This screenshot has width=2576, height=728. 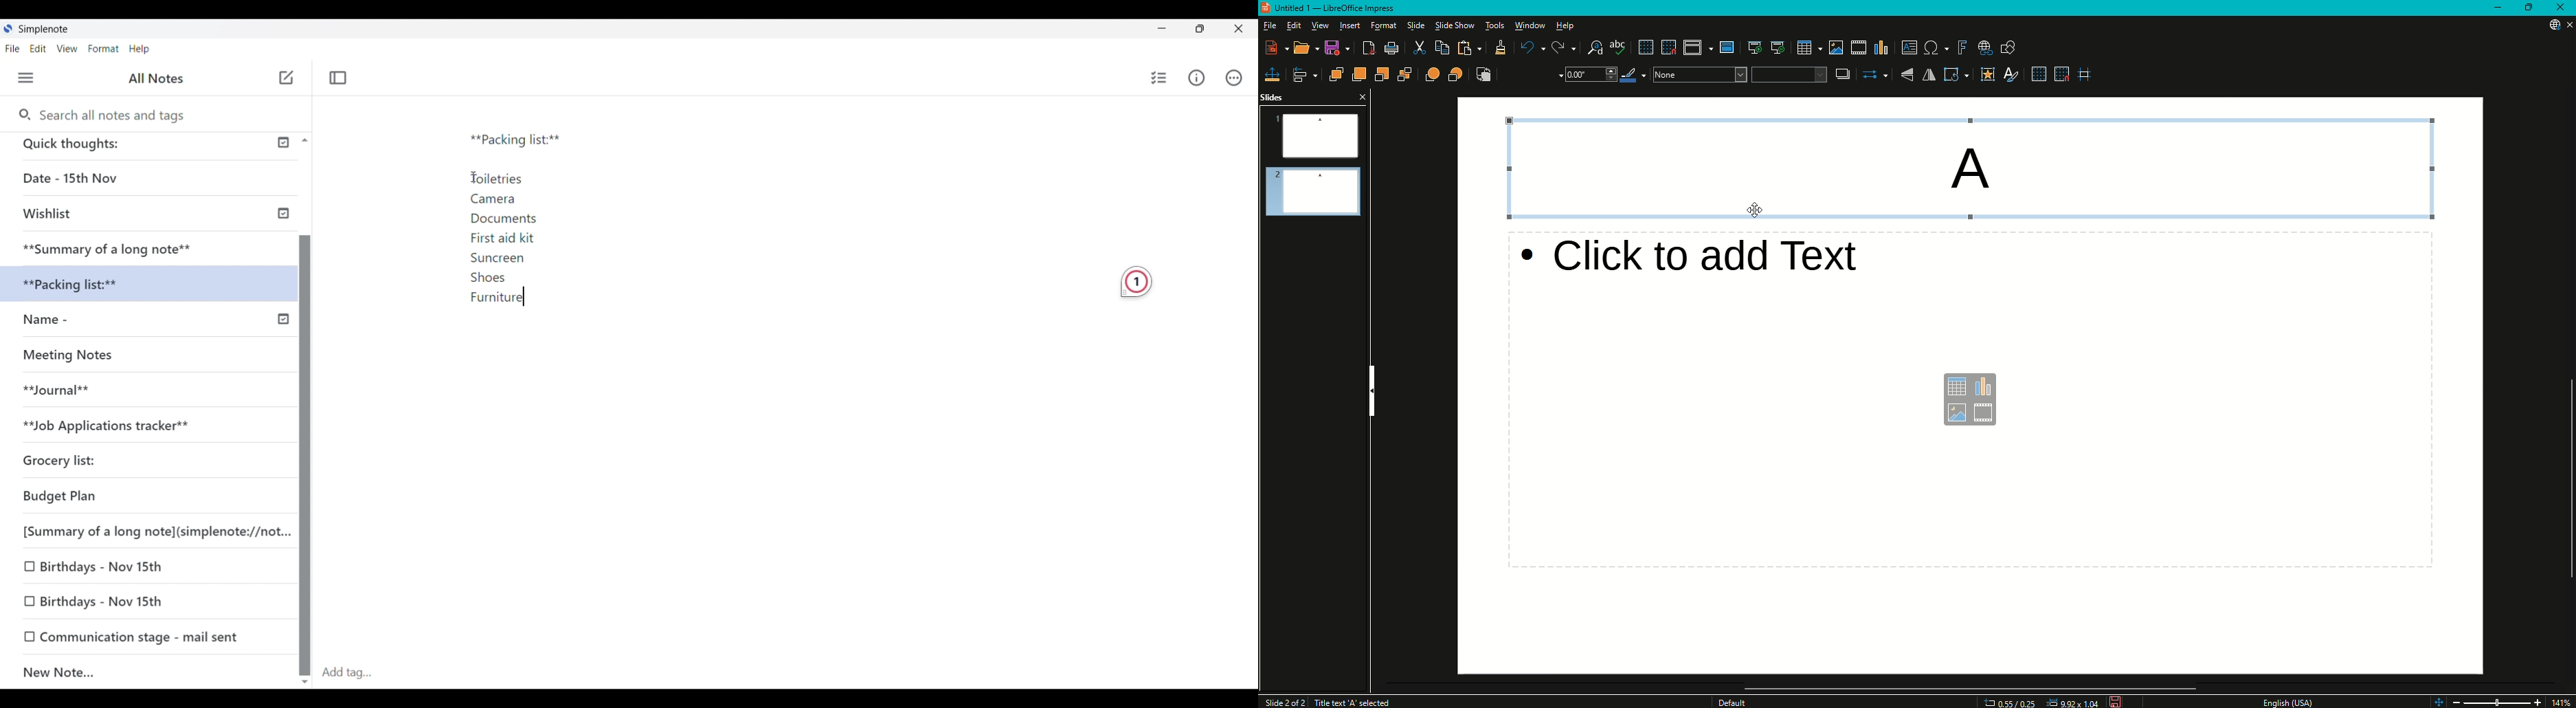 What do you see at coordinates (1437, 47) in the screenshot?
I see `Copy` at bounding box center [1437, 47].